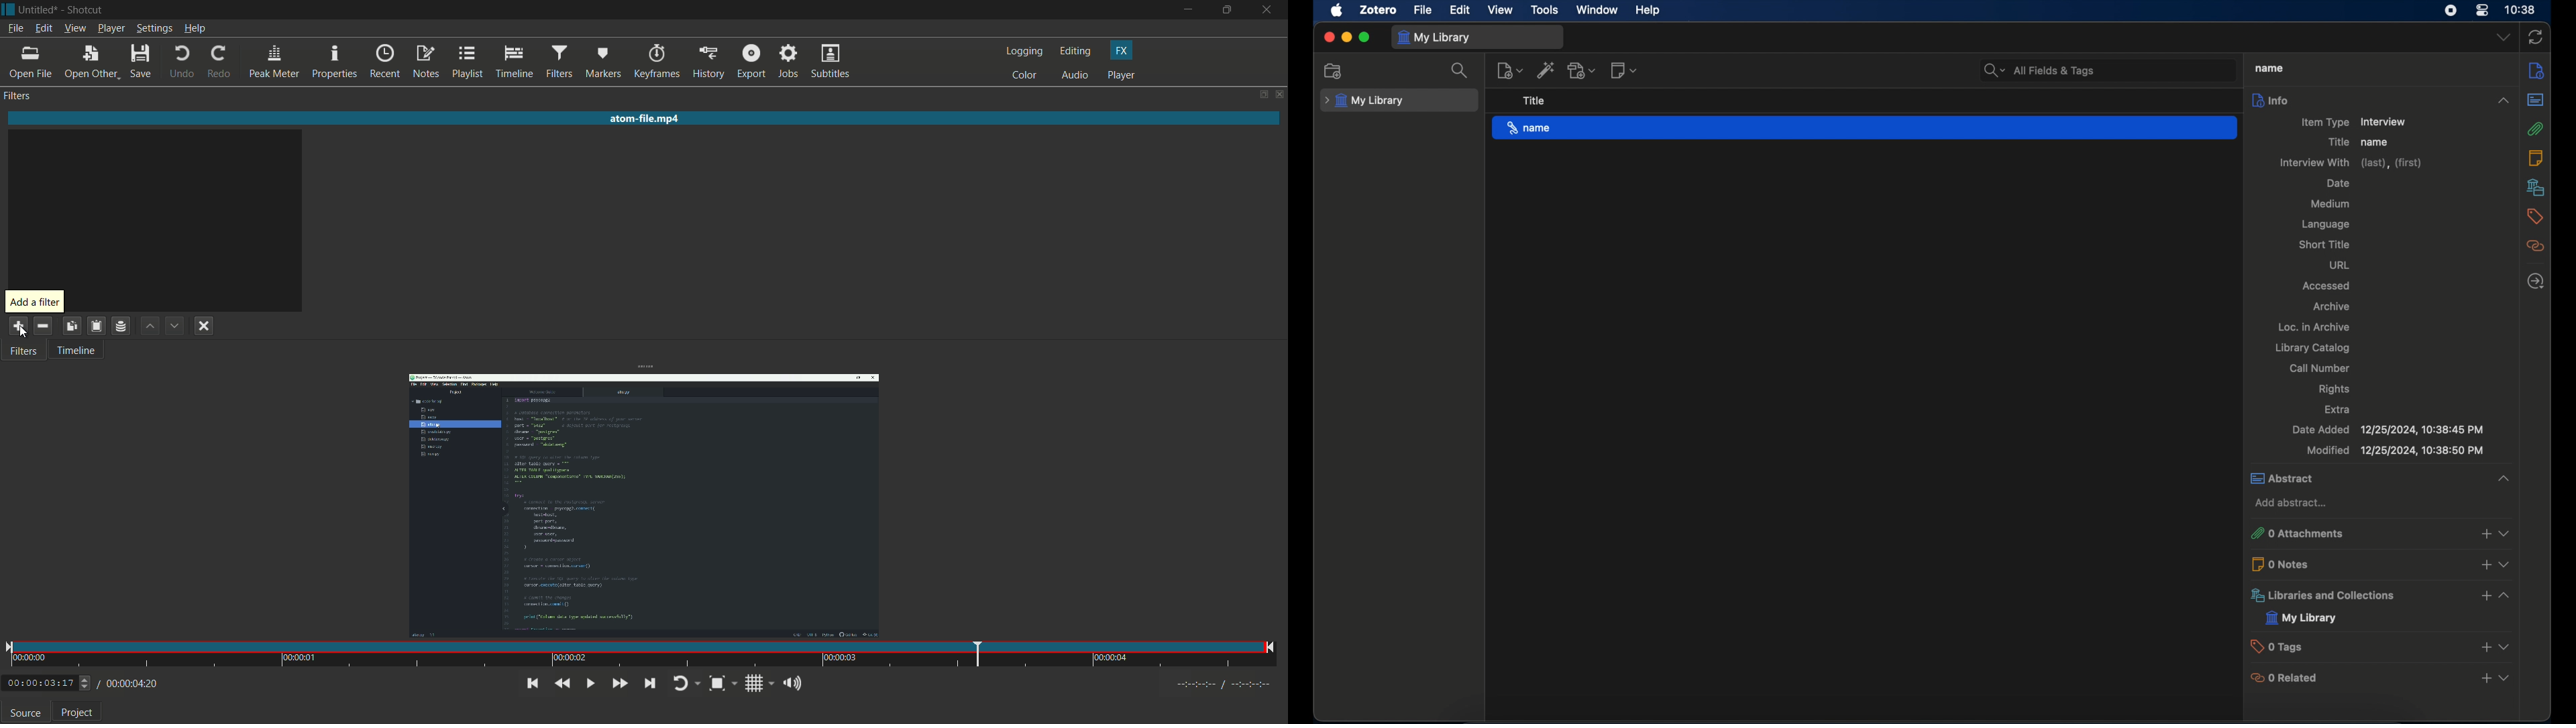 The image size is (2576, 728). Describe the element at coordinates (830, 60) in the screenshot. I see `subtitles` at that location.